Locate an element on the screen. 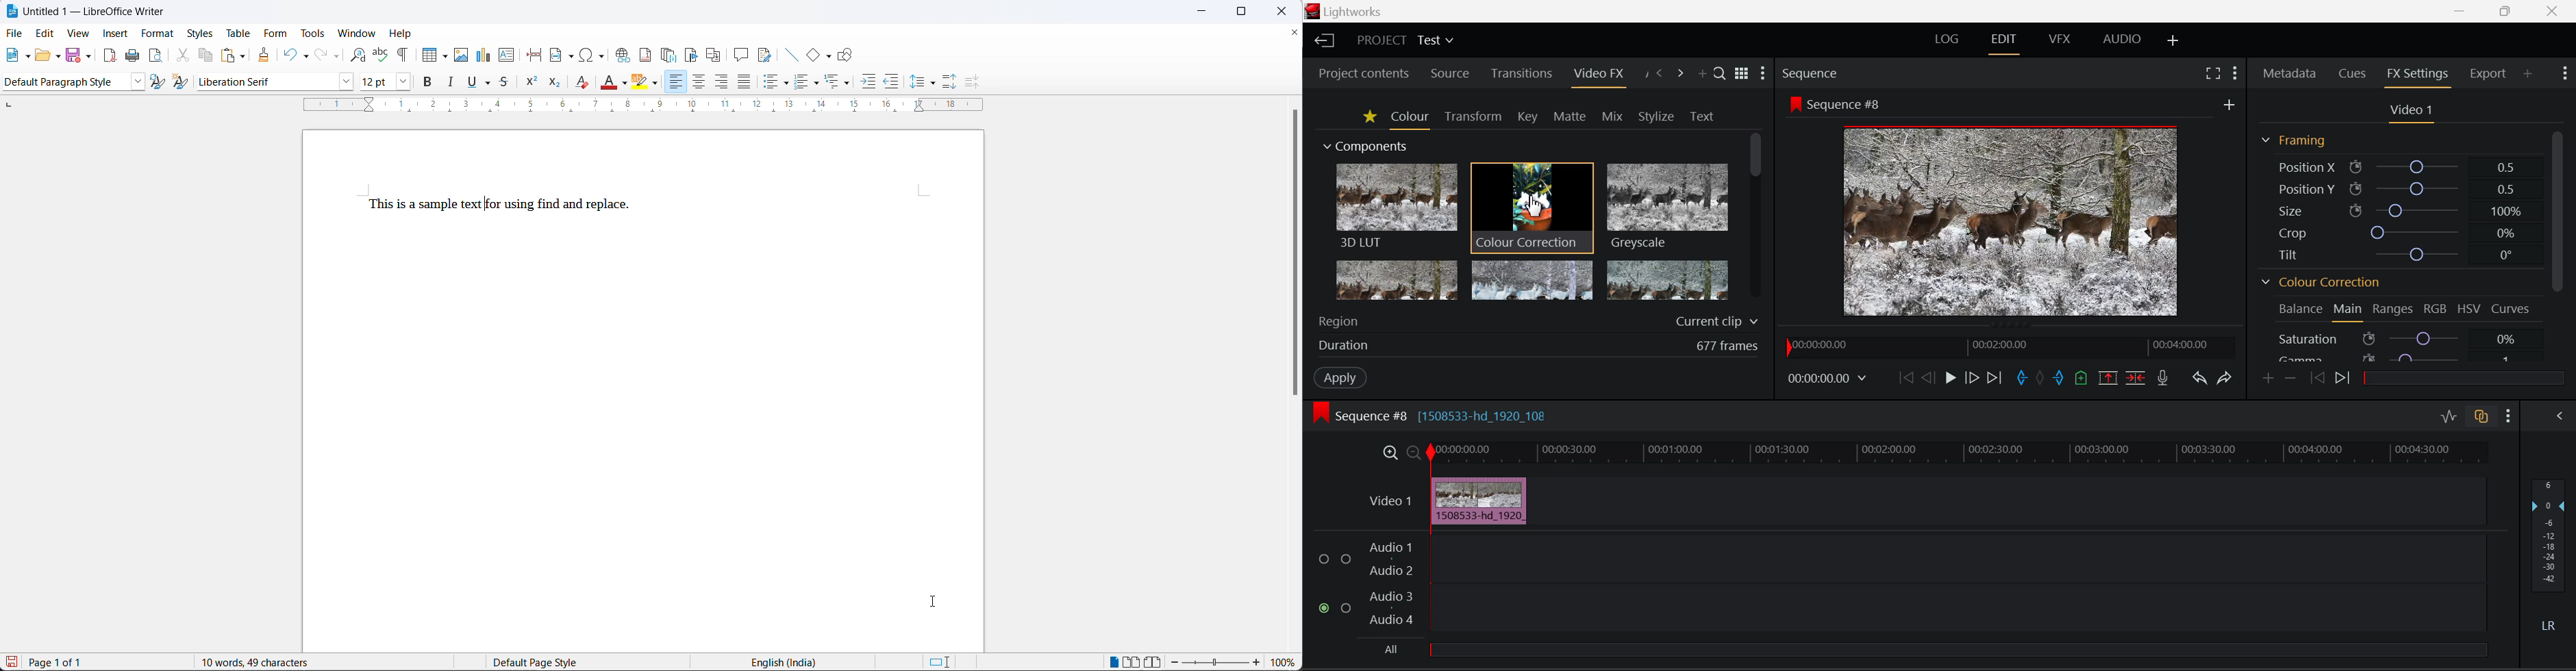 The image size is (2576, 672). spellings is located at coordinates (381, 51).